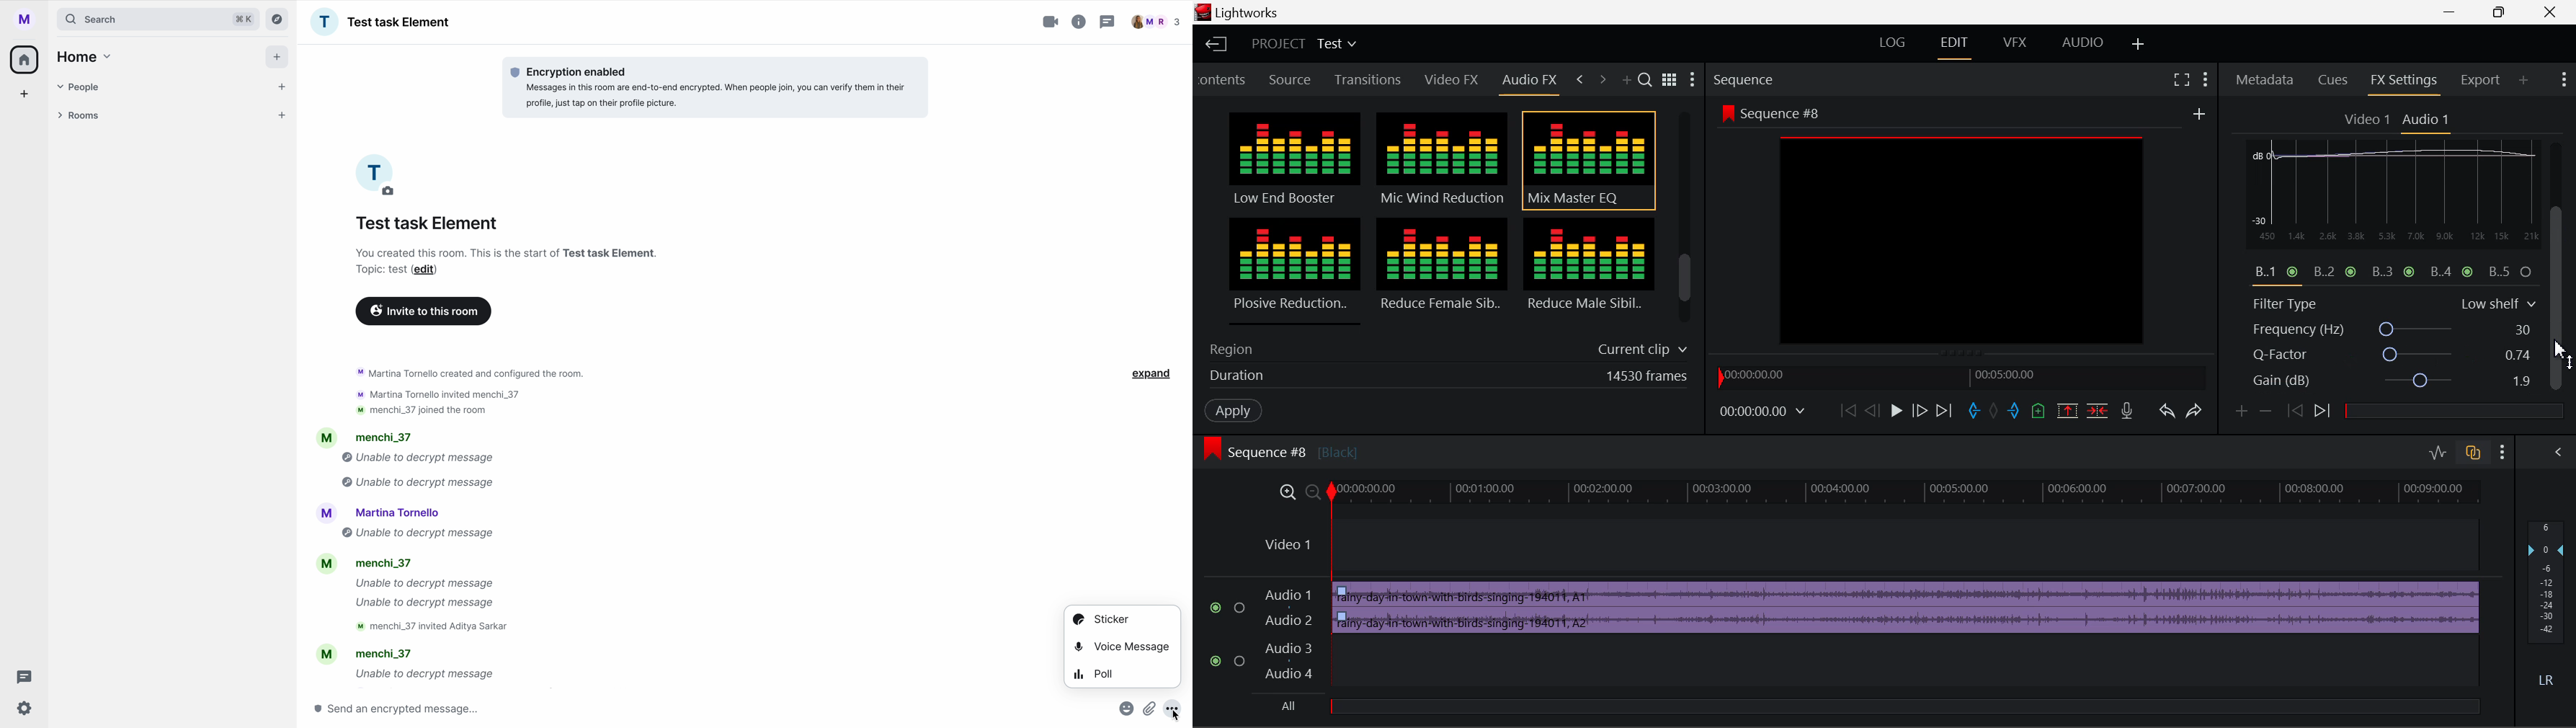 Image resolution: width=2576 pixels, height=728 pixels. What do you see at coordinates (1586, 161) in the screenshot?
I see `Mix Master EQ` at bounding box center [1586, 161].